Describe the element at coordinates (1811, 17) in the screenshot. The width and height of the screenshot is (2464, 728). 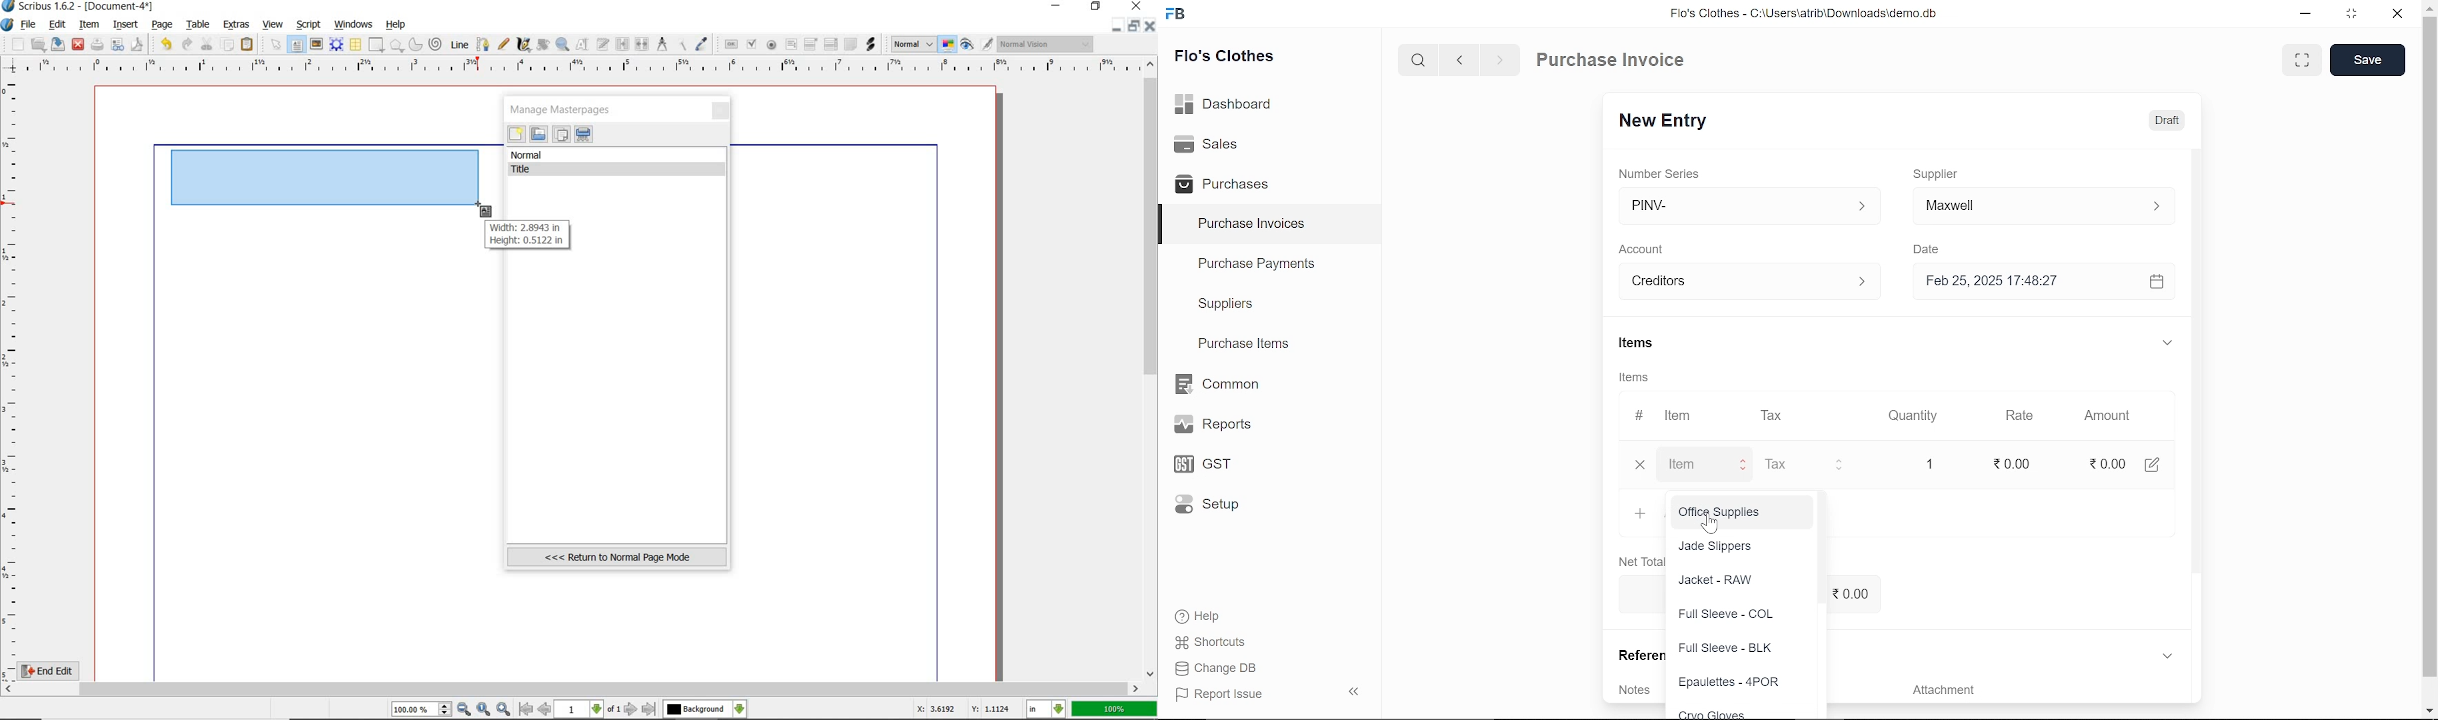
I see `Flo's Clothes - C:\Users\alrib\Downioads'cemo.db.` at that location.